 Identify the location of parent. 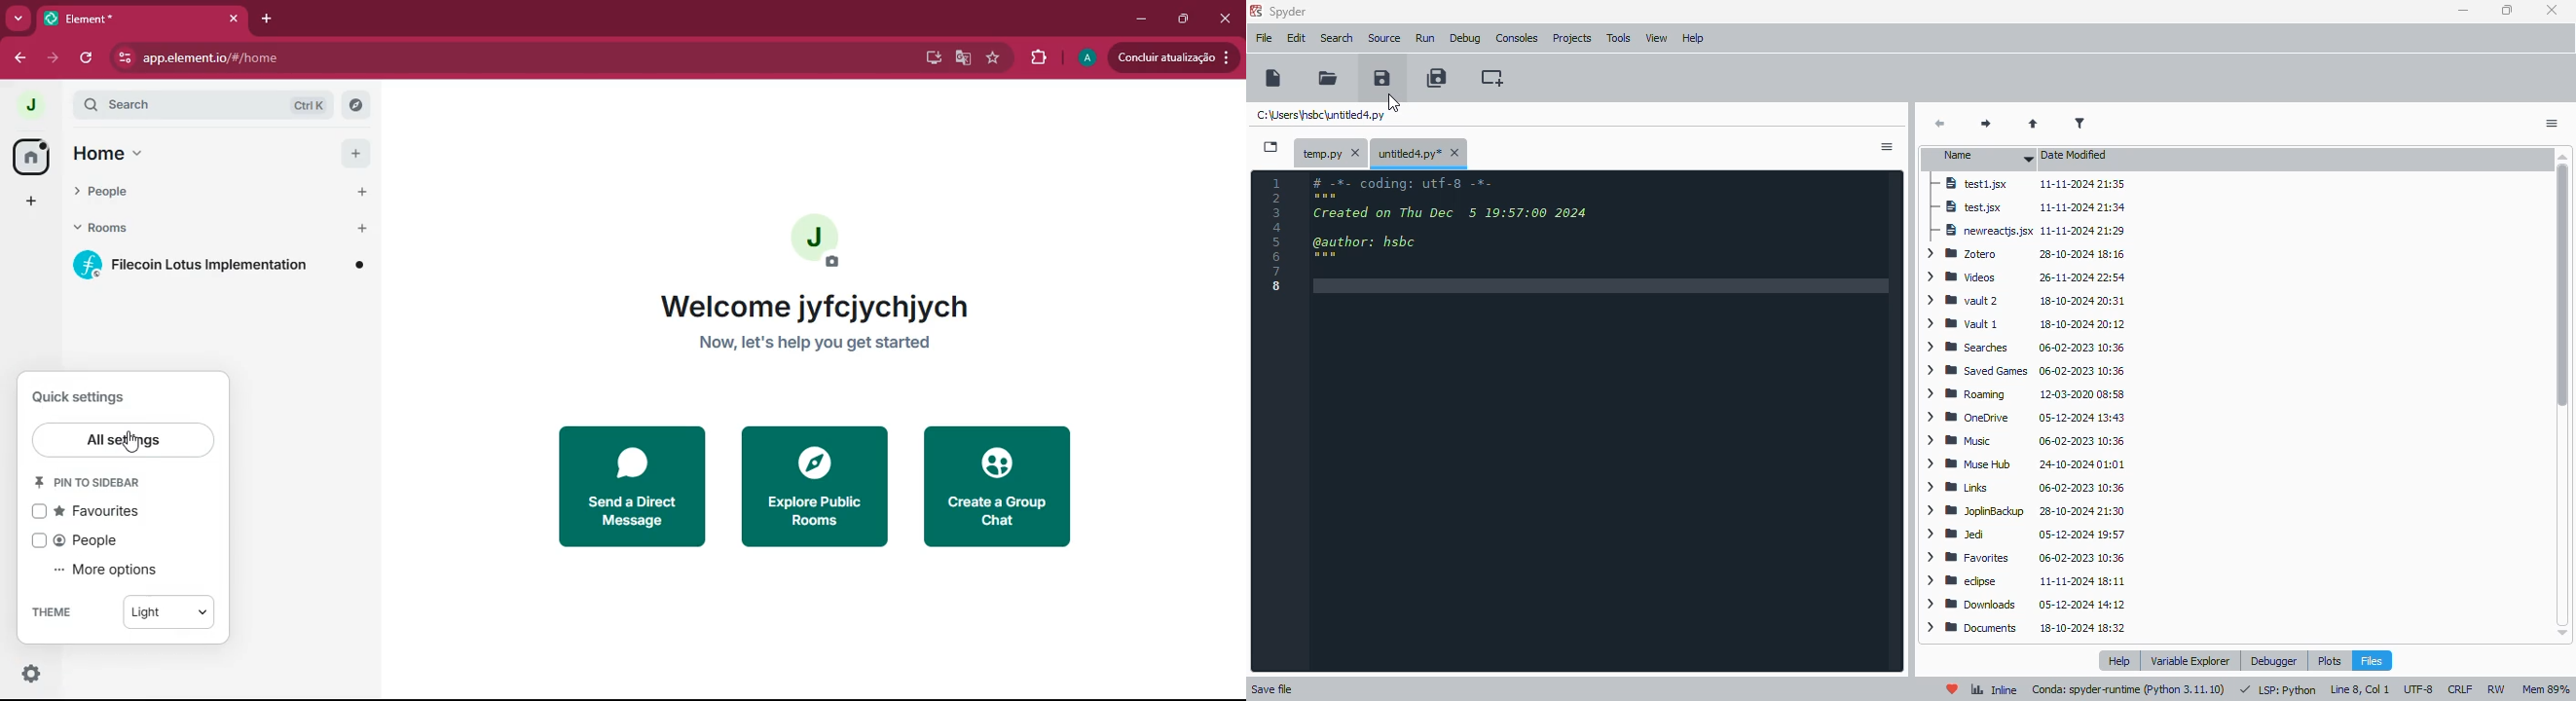
(2034, 124).